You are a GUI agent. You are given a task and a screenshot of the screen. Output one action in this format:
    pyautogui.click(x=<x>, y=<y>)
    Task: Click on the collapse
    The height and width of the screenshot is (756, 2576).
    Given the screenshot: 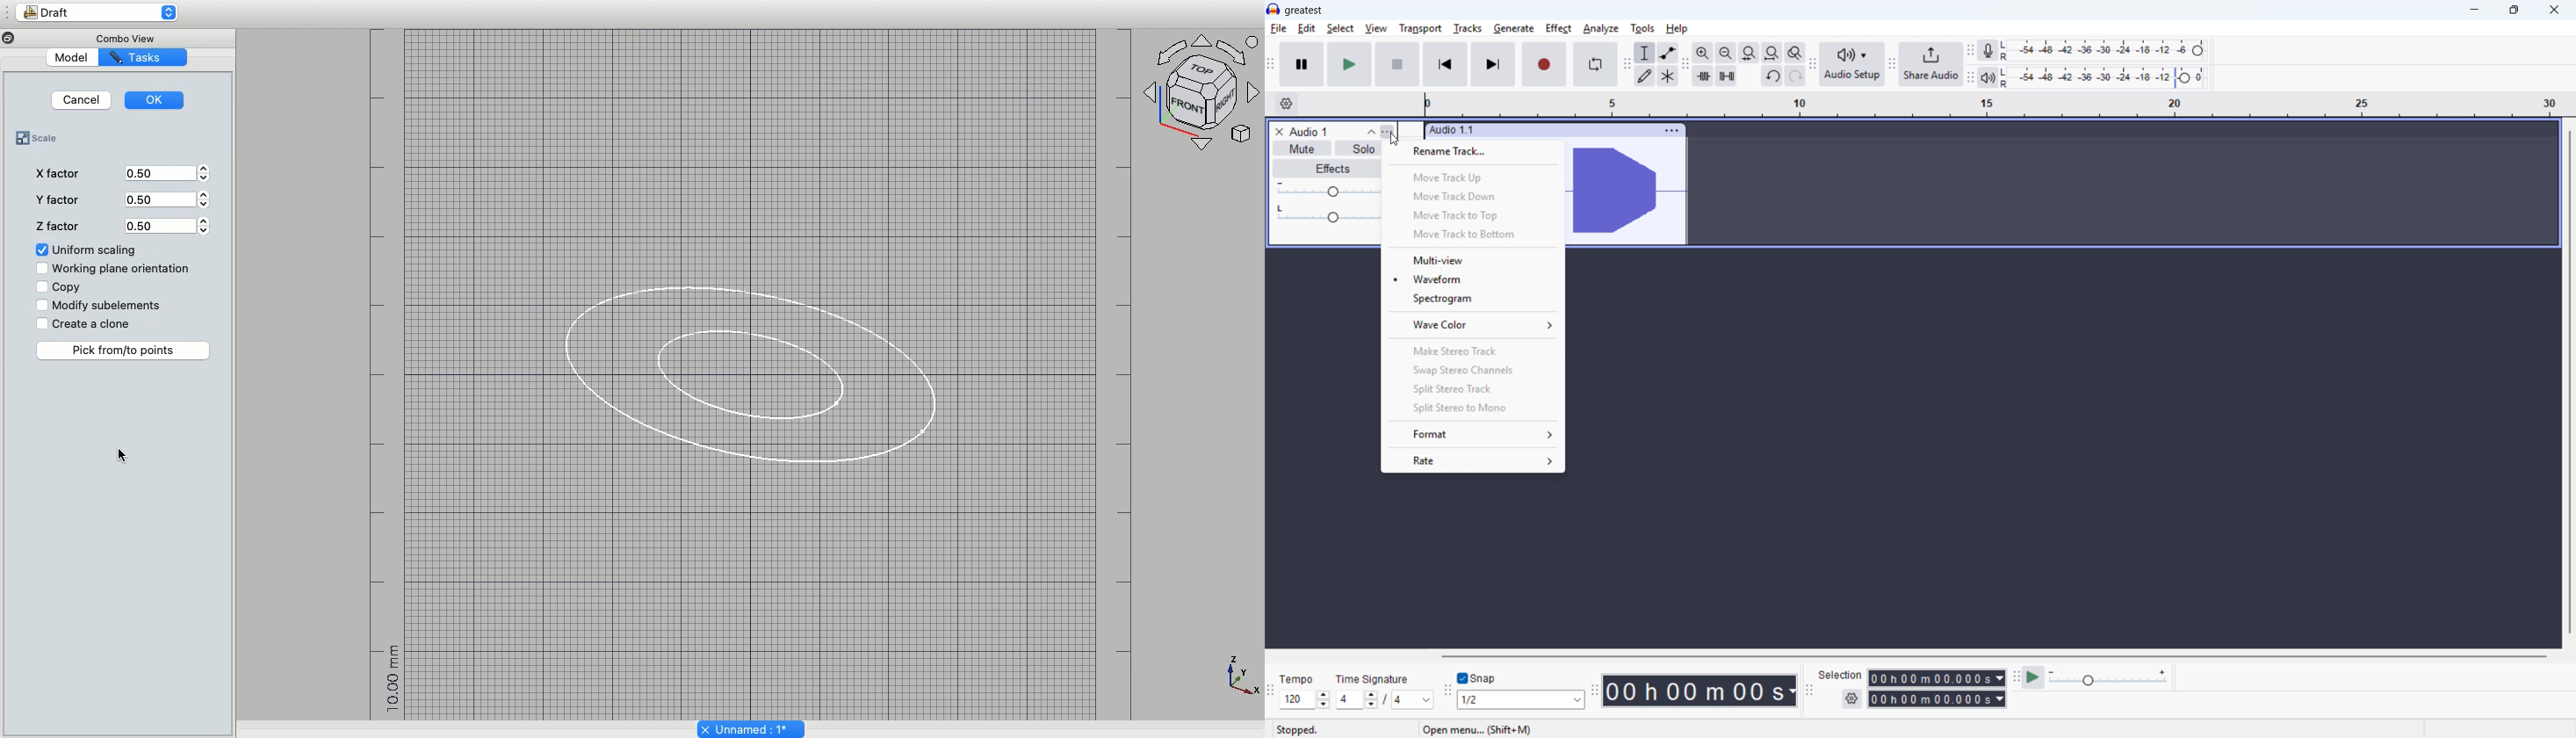 What is the action you would take?
    pyautogui.click(x=1371, y=131)
    